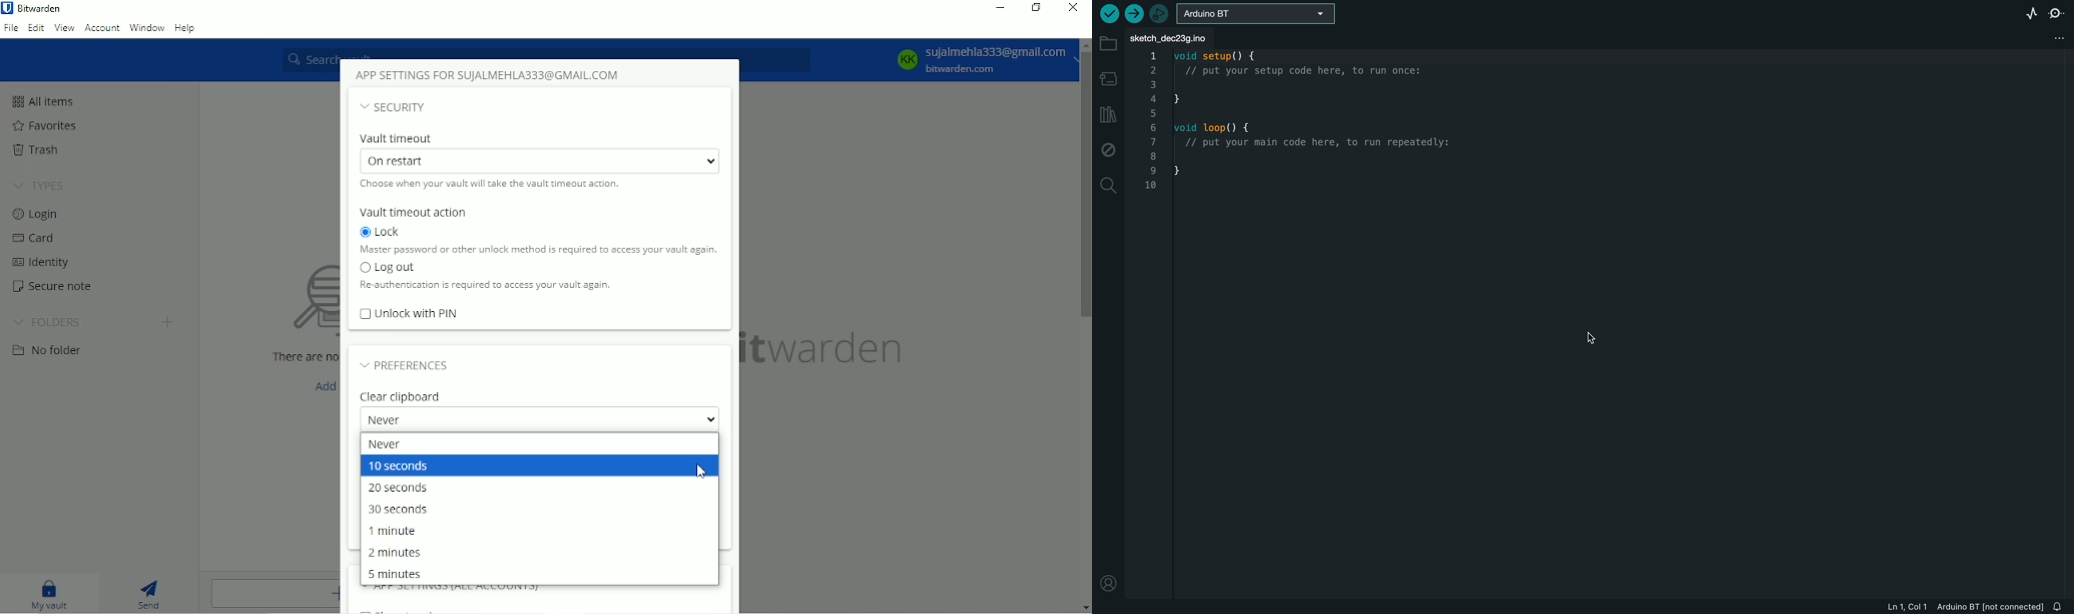 The height and width of the screenshot is (616, 2100). I want to click on 1 minute, so click(394, 530).